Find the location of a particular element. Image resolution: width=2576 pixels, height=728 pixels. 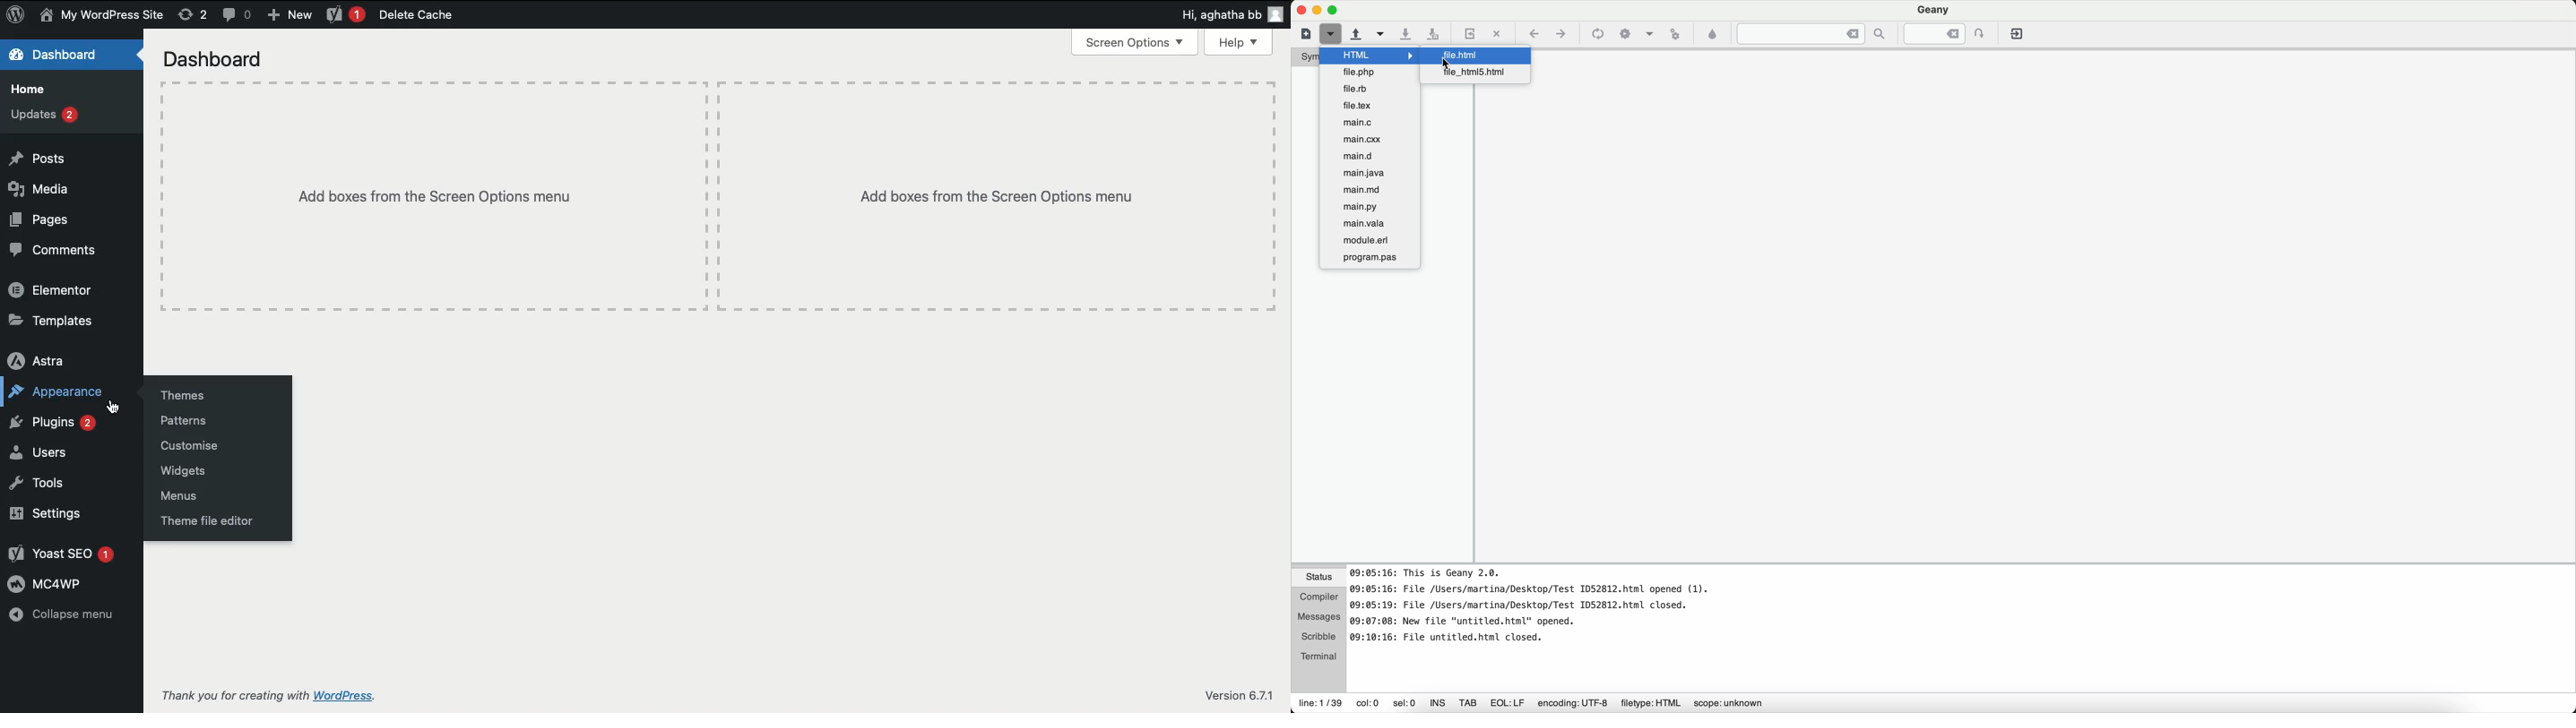

information is located at coordinates (1532, 703).